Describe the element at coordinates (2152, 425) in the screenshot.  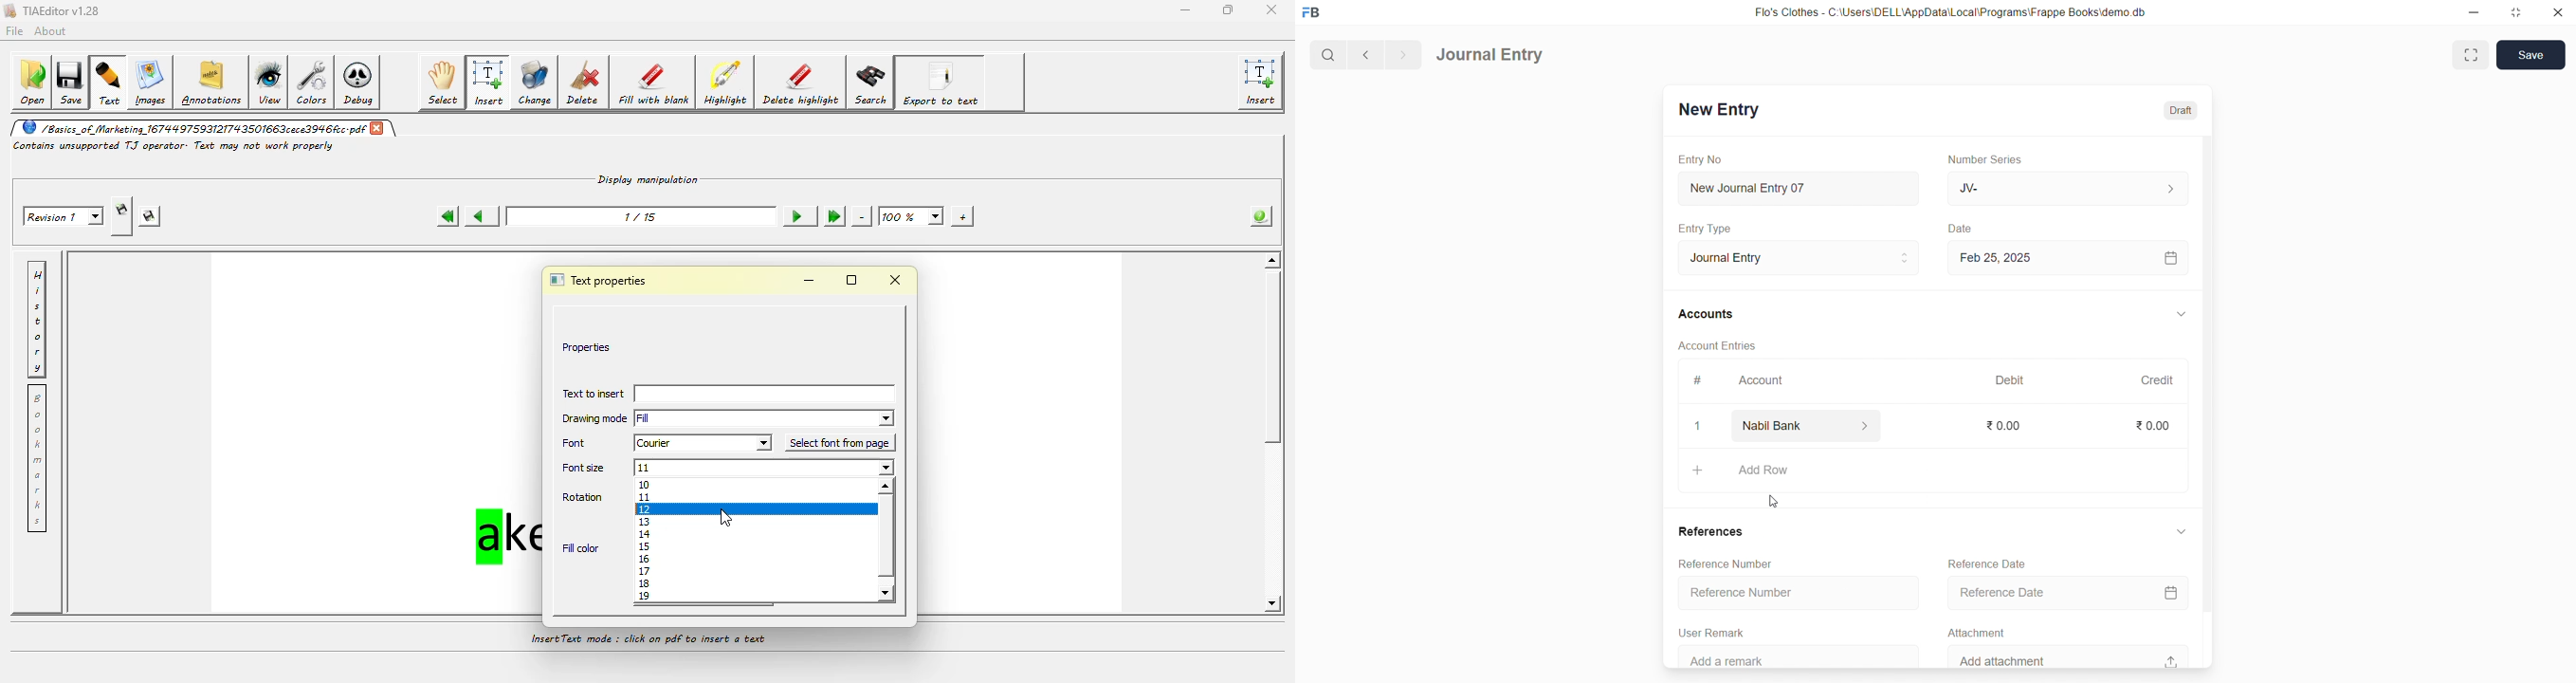
I see `₹ 0.00` at that location.